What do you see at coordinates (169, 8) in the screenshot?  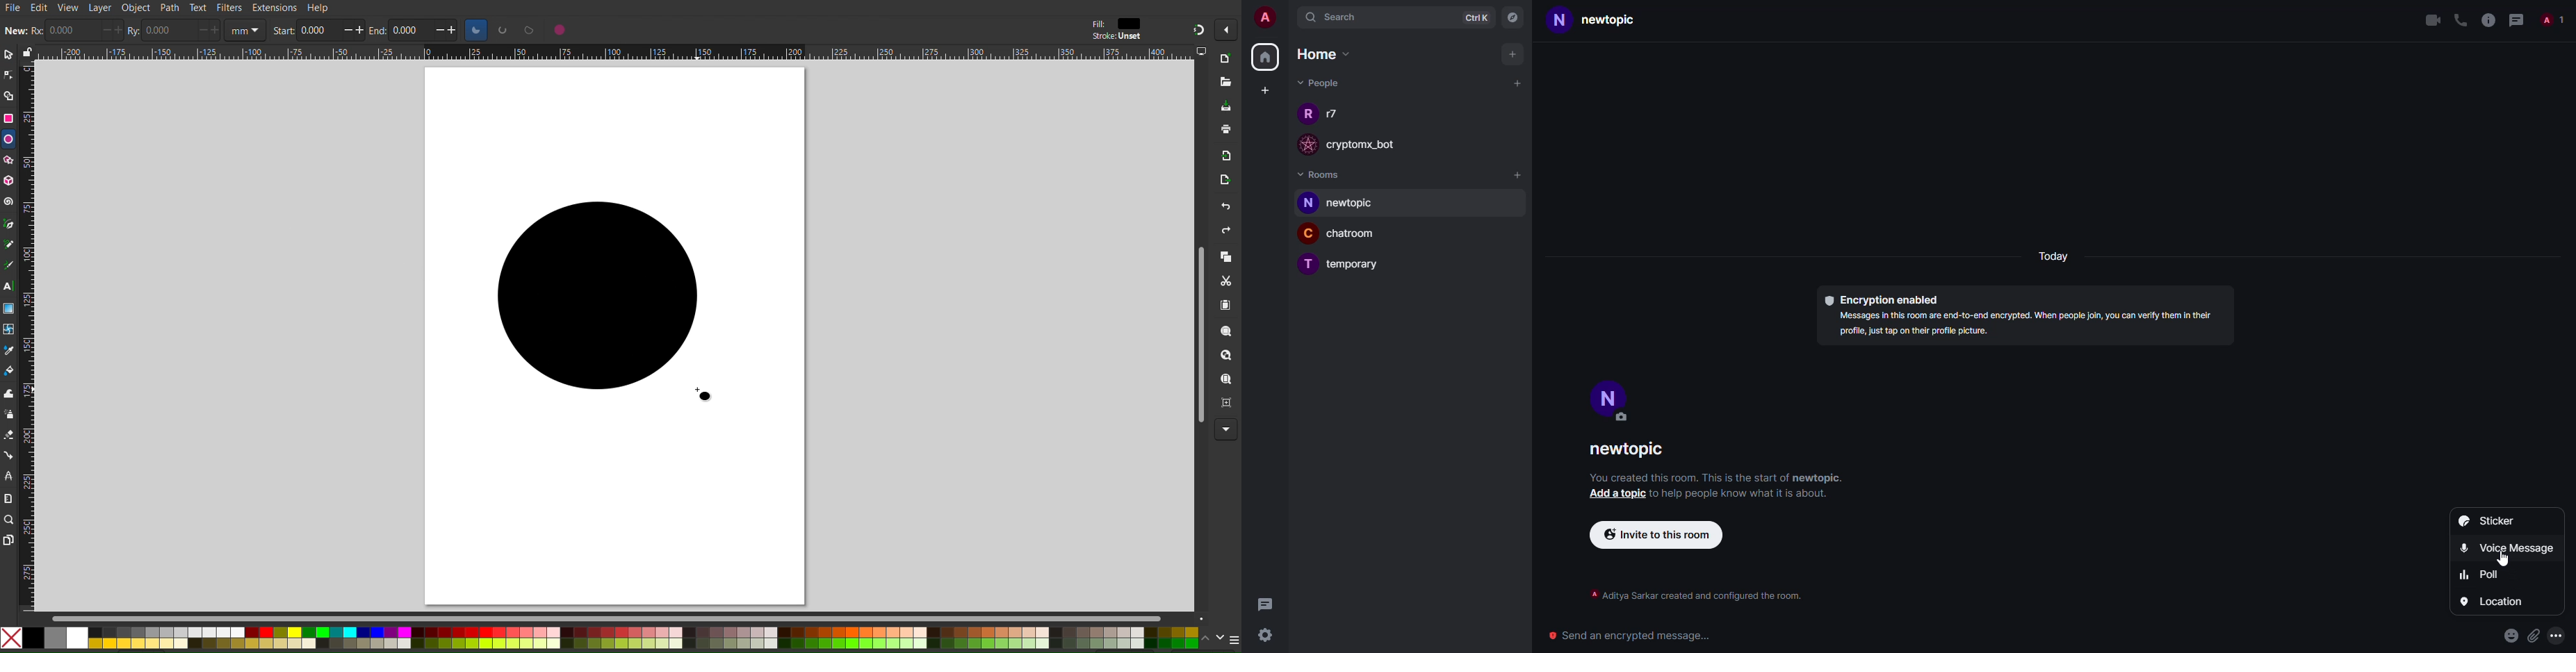 I see `Path` at bounding box center [169, 8].